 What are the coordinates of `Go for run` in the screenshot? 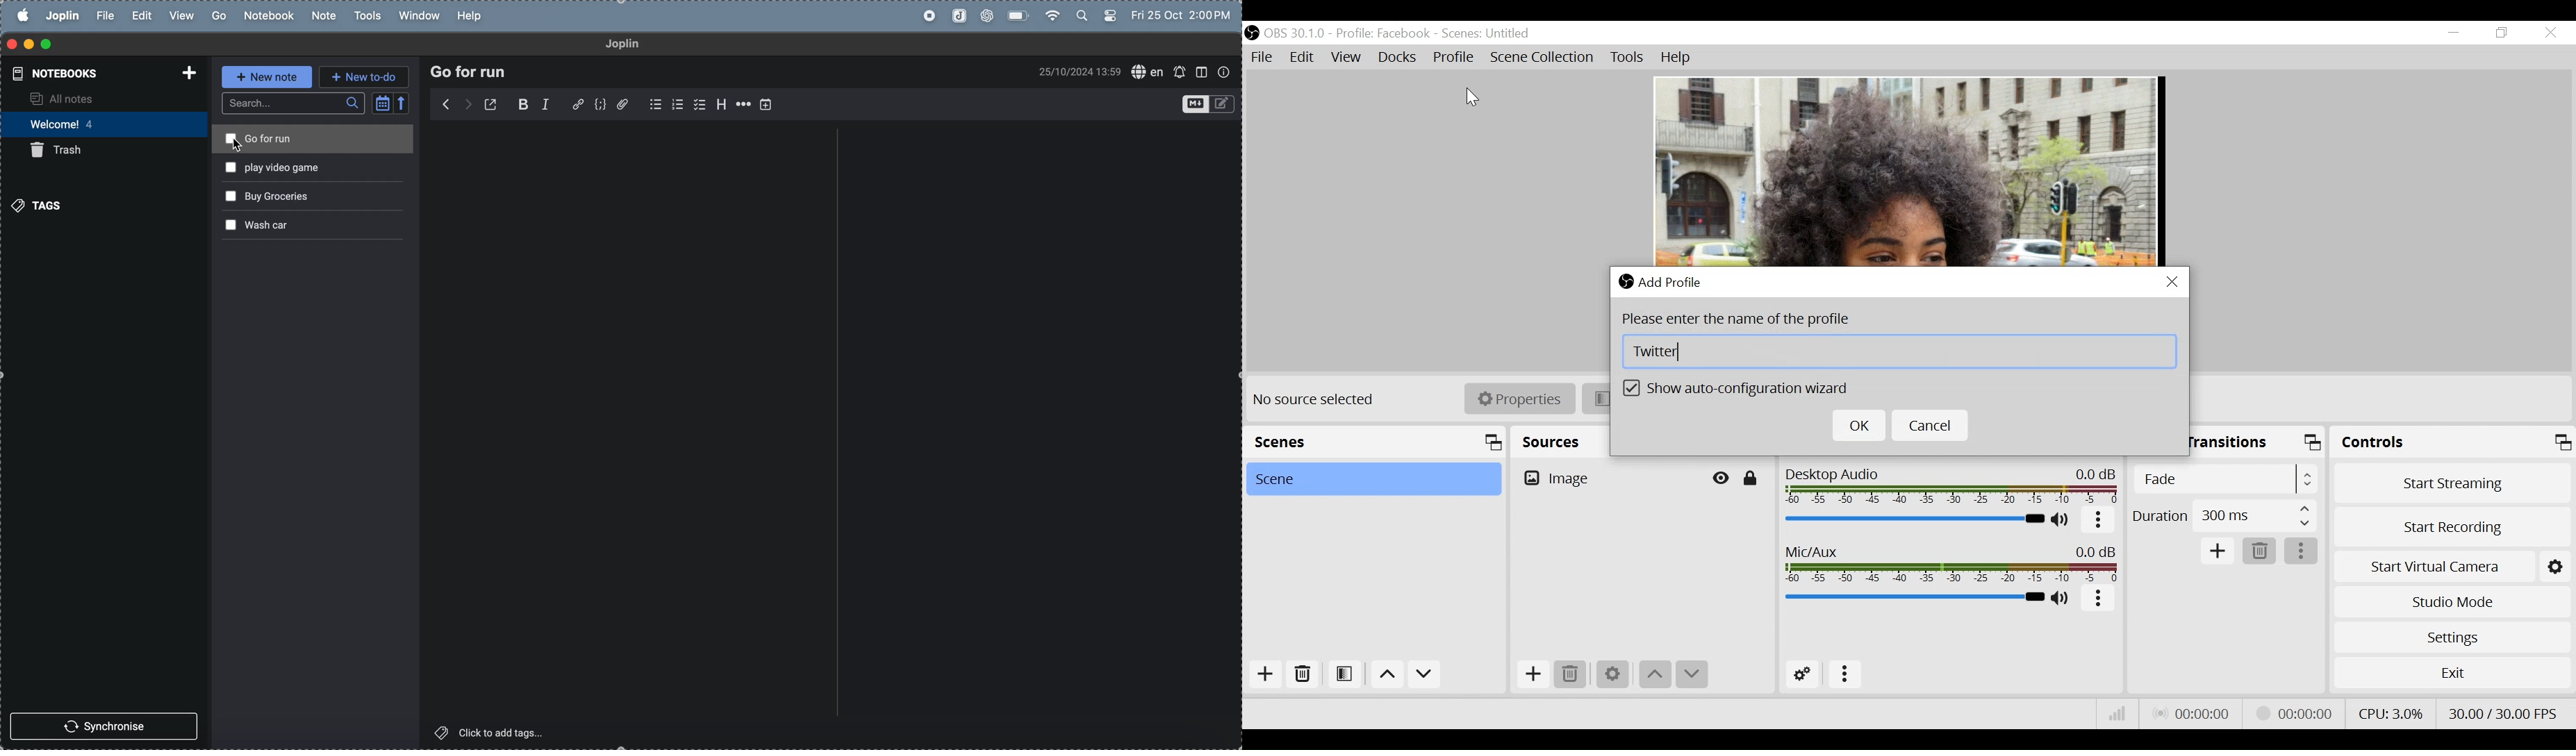 It's located at (475, 72).